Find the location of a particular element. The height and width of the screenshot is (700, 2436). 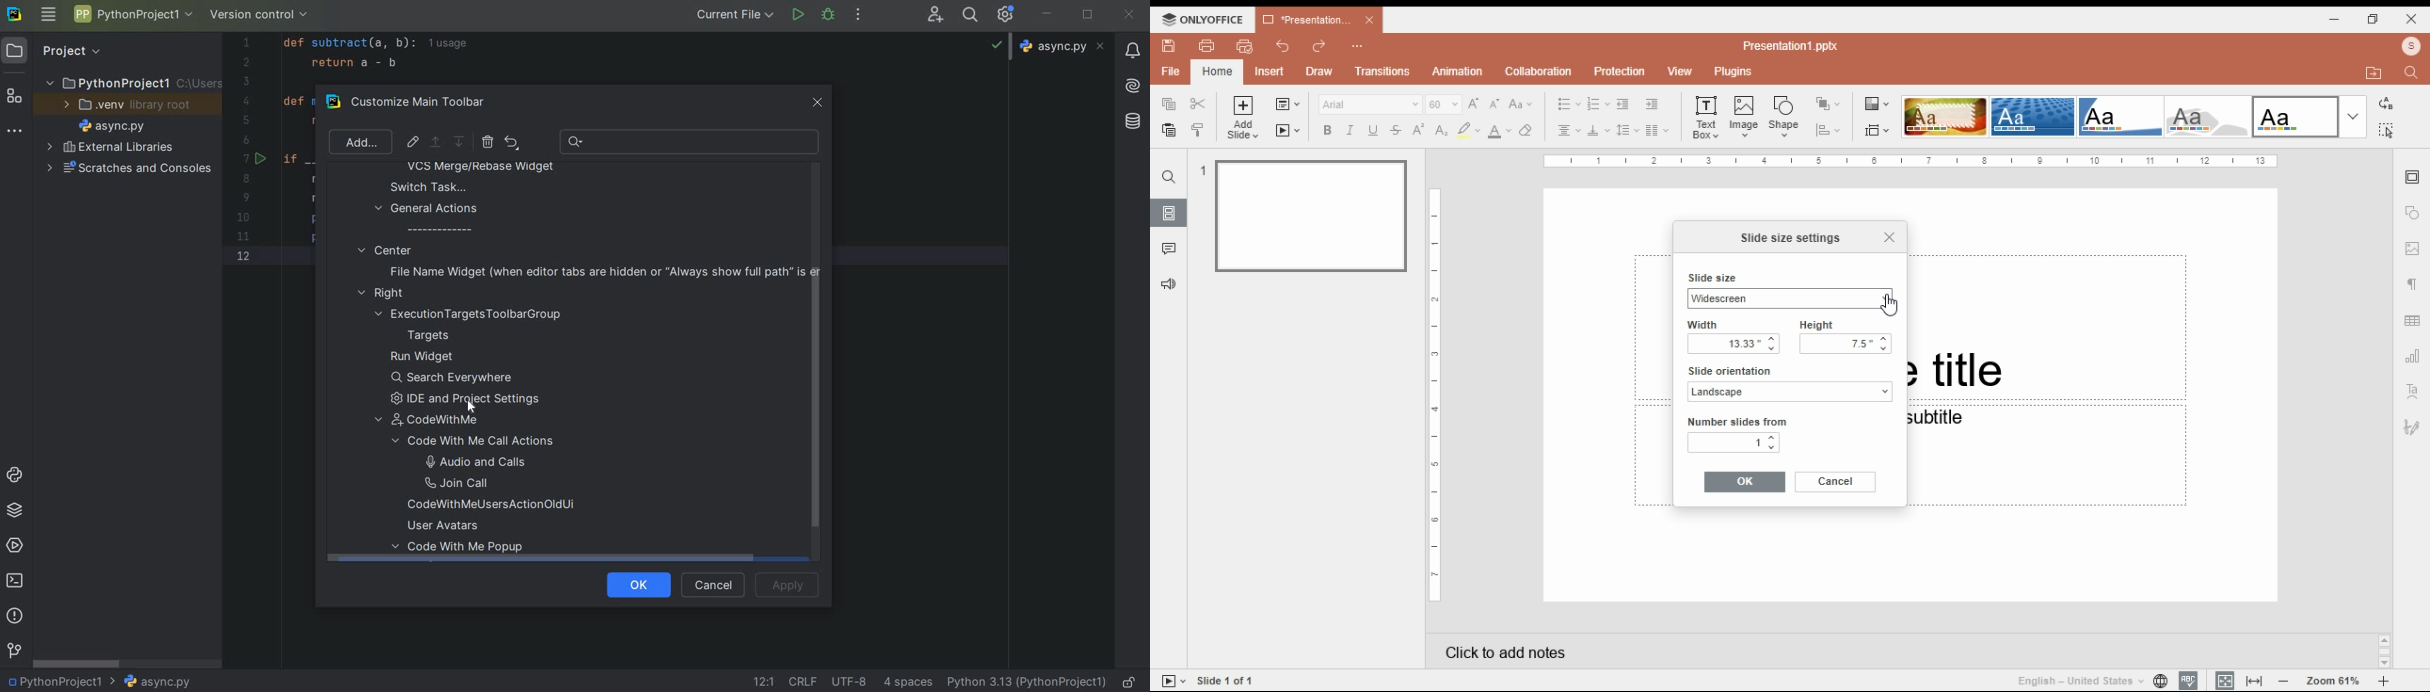

.VENV is located at coordinates (128, 105).